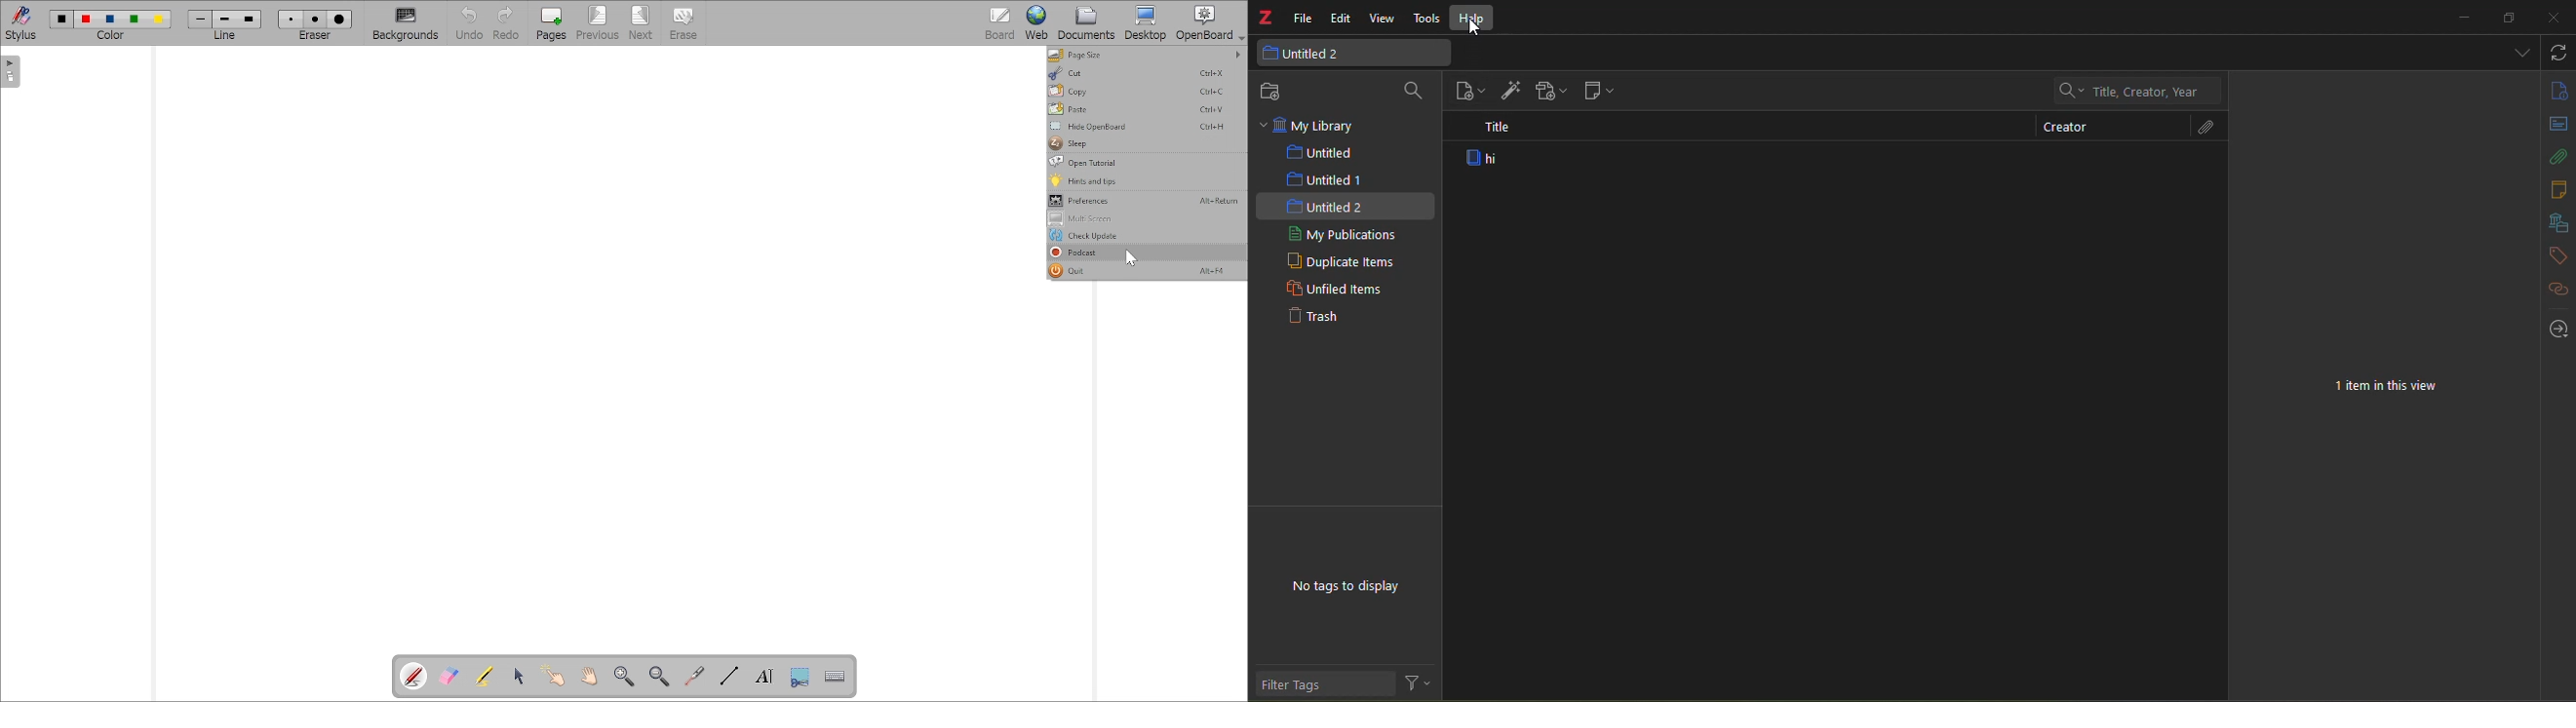  What do you see at coordinates (800, 678) in the screenshot?
I see `Capture part of the screen` at bounding box center [800, 678].